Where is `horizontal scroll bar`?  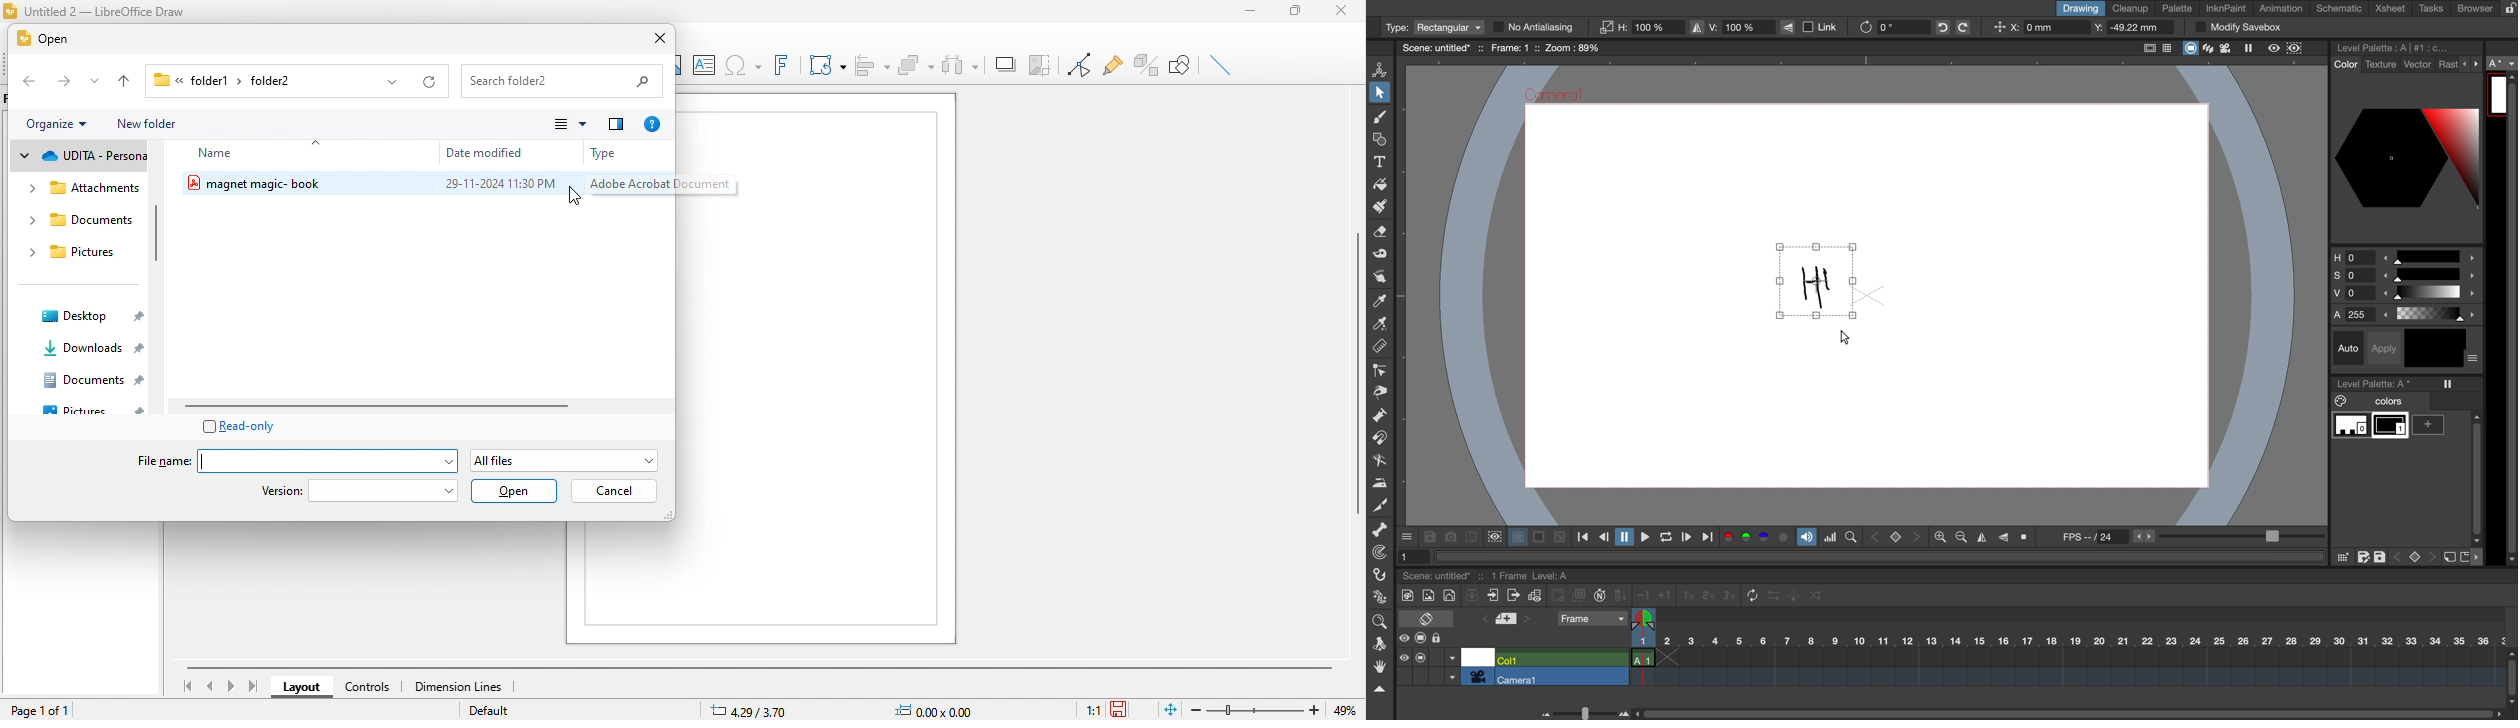 horizontal scroll bar is located at coordinates (2064, 709).